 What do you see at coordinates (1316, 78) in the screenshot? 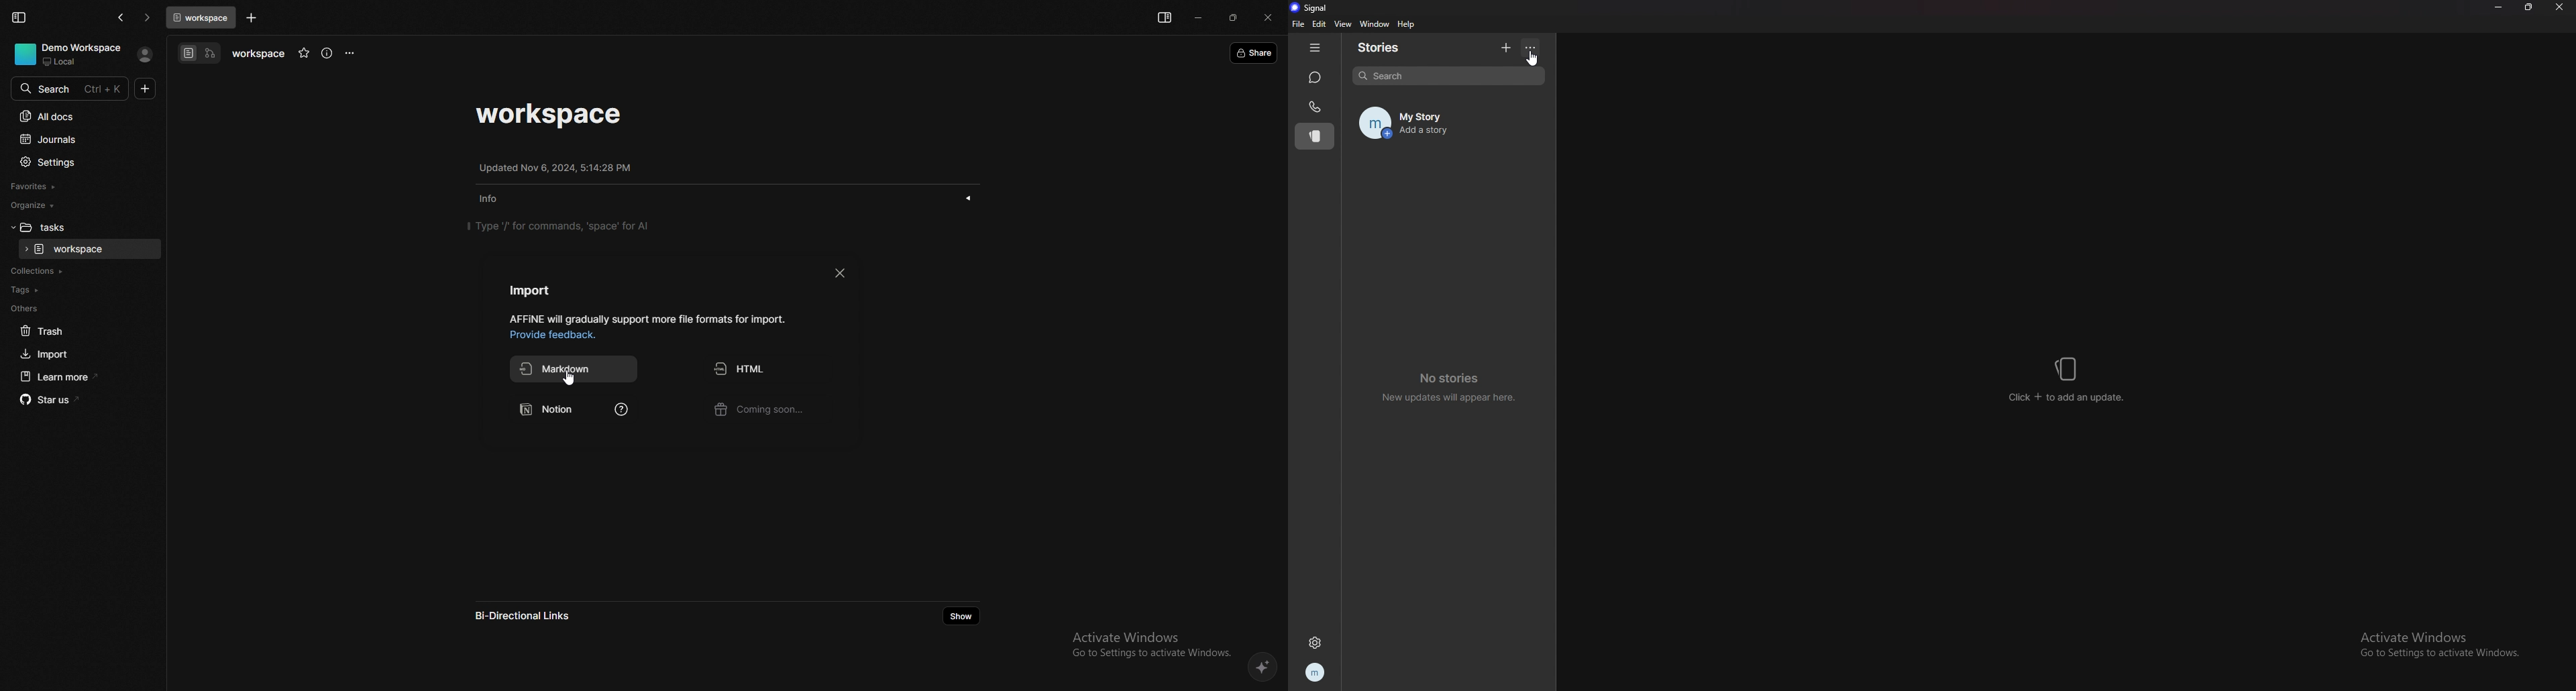
I see `chats` at bounding box center [1316, 78].